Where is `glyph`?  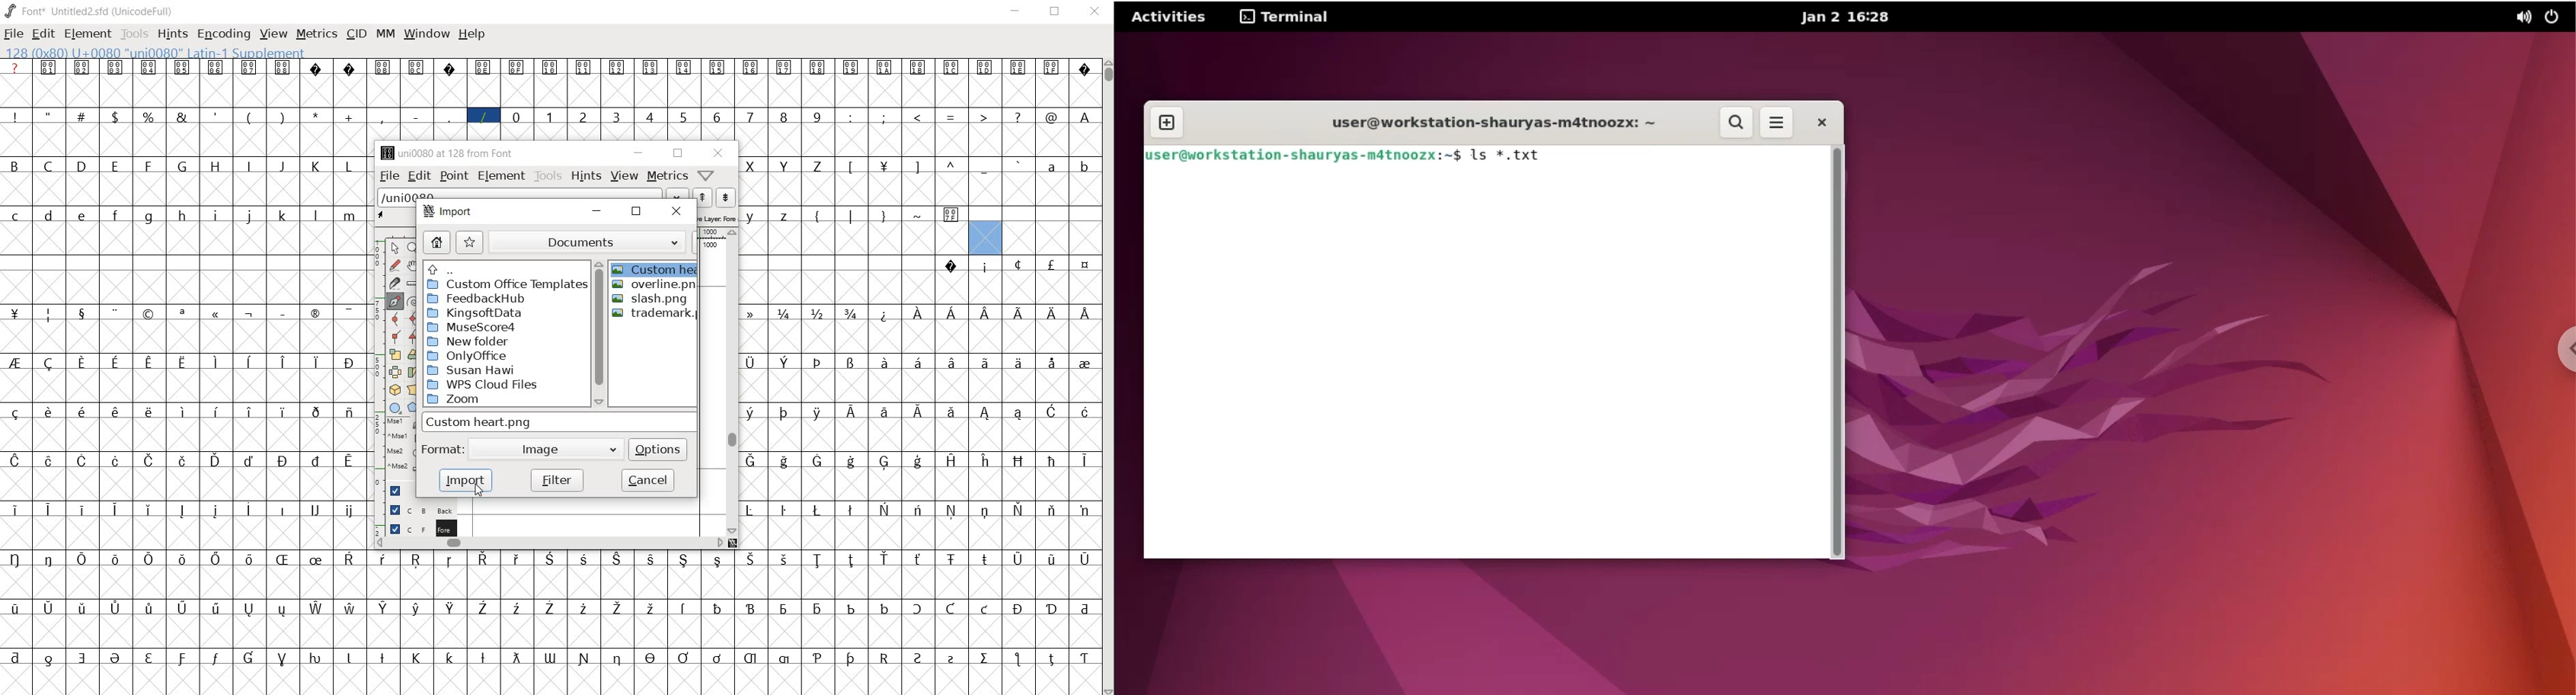
glyph is located at coordinates (14, 461).